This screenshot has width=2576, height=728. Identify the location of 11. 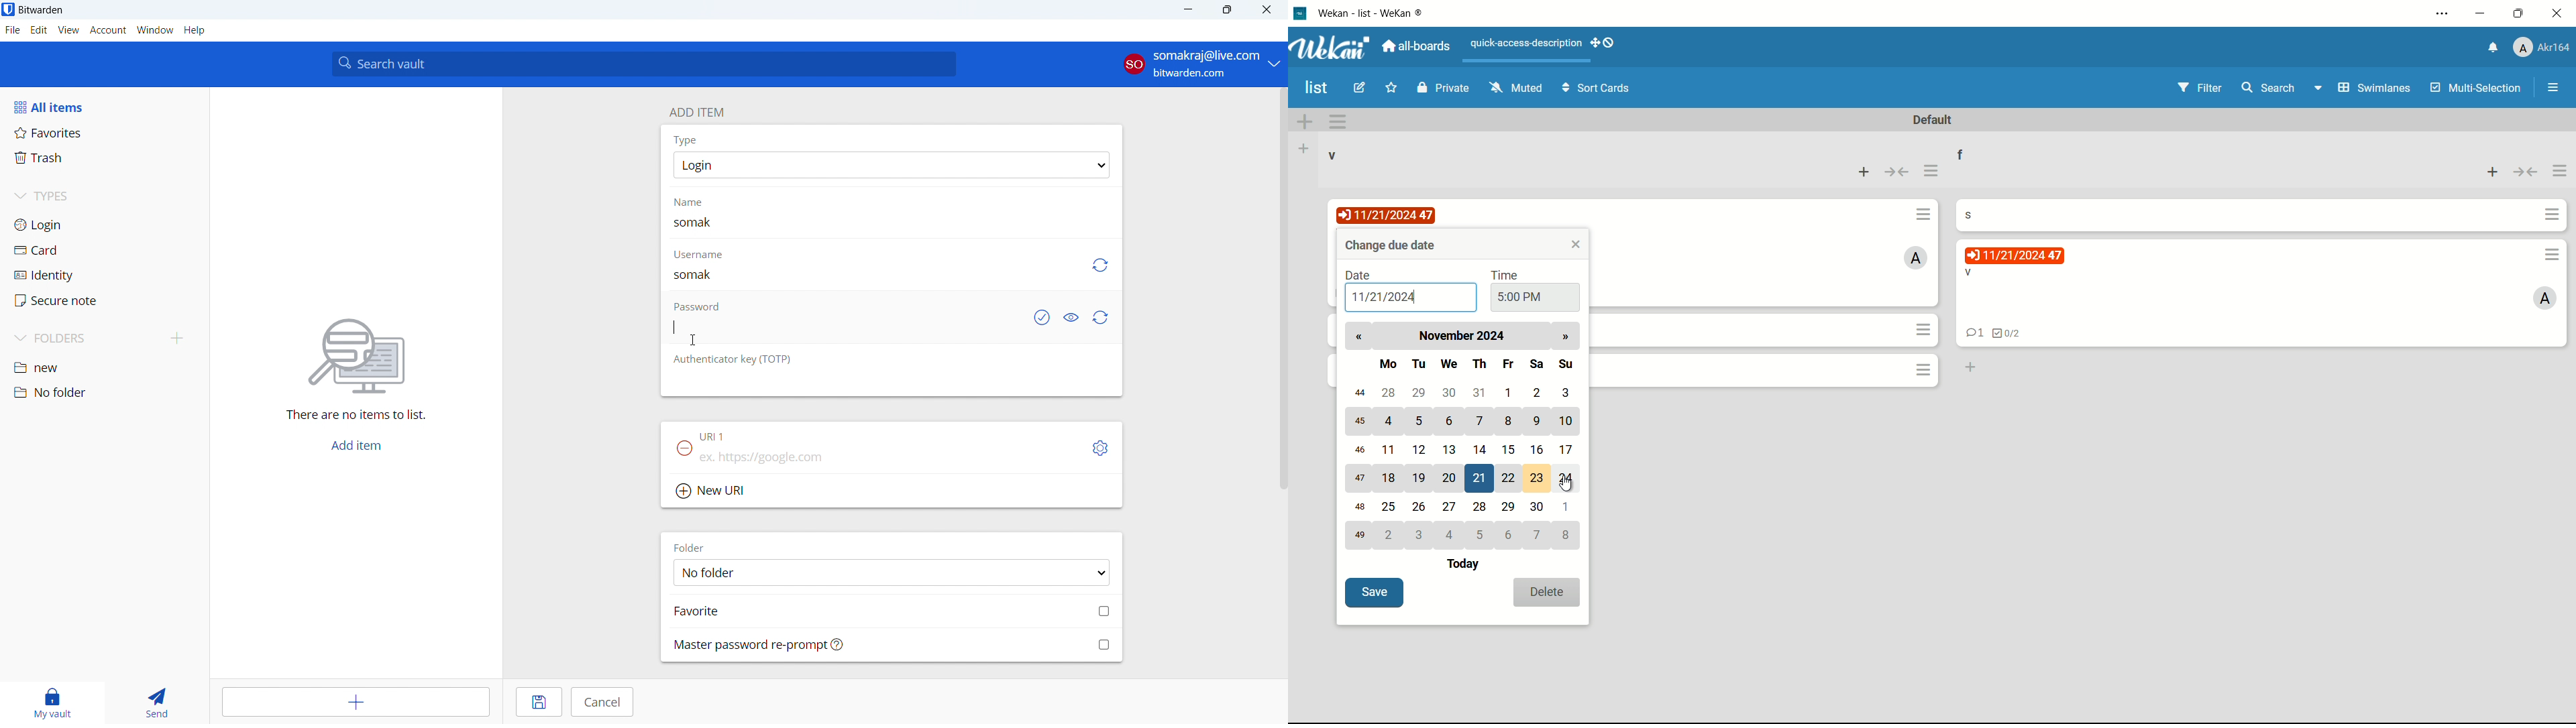
(1391, 450).